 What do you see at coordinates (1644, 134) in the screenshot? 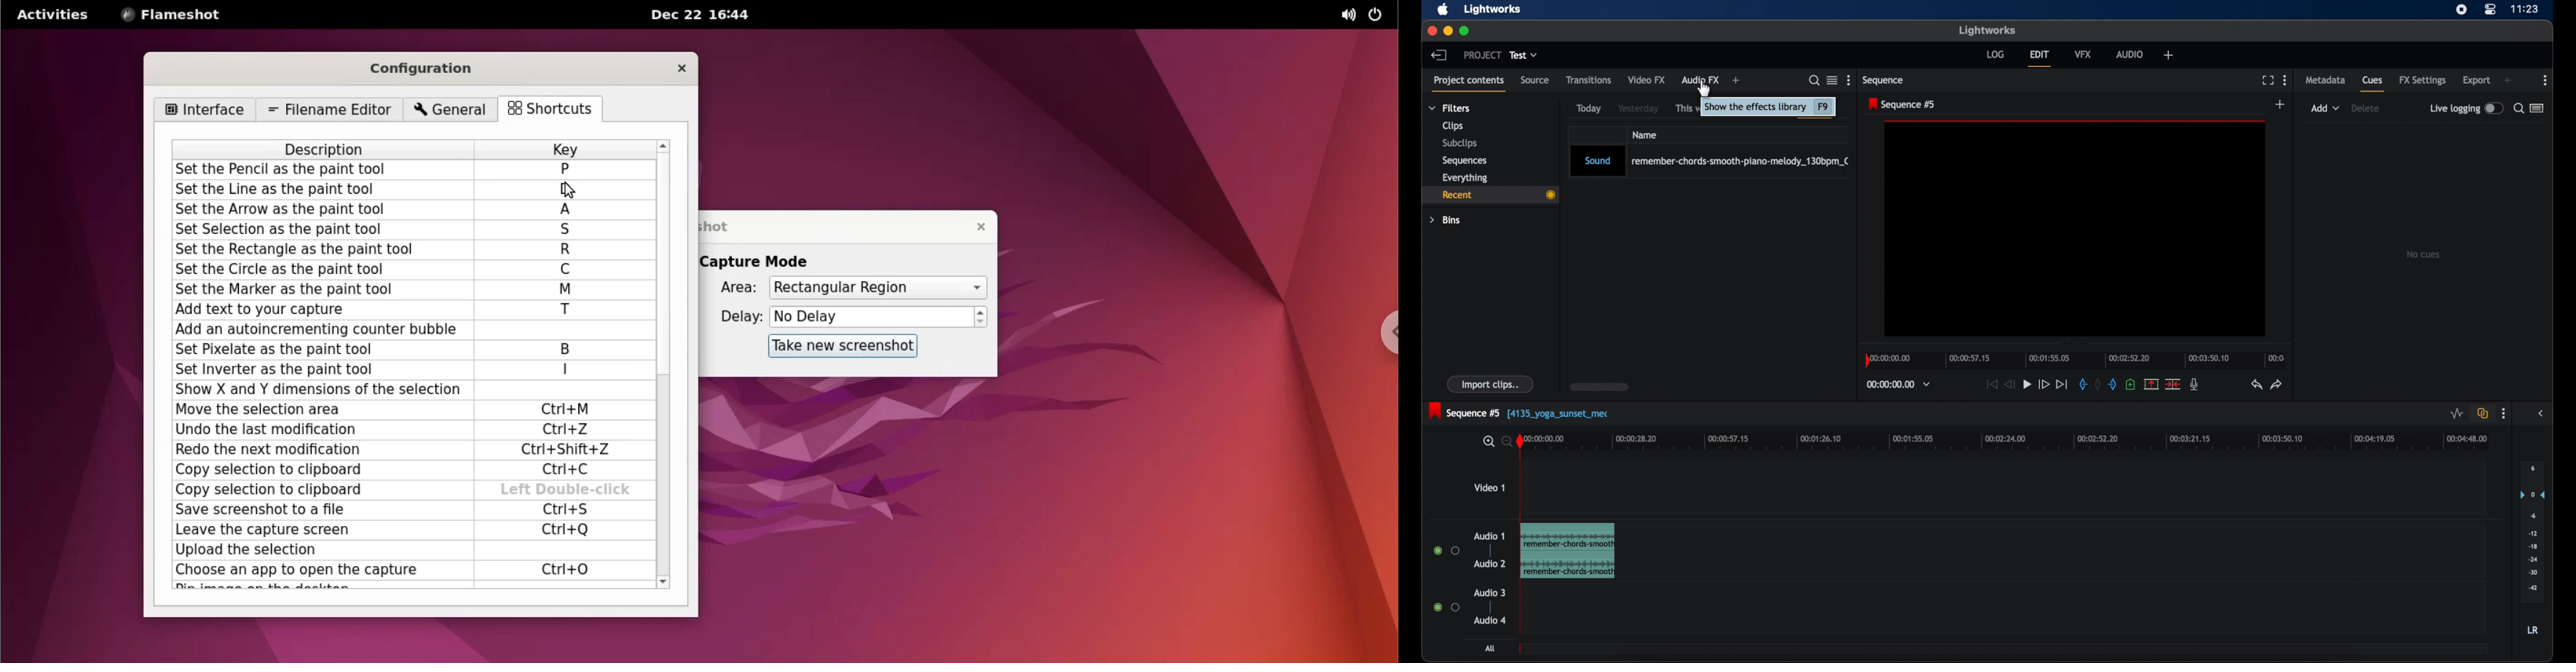
I see `name` at bounding box center [1644, 134].